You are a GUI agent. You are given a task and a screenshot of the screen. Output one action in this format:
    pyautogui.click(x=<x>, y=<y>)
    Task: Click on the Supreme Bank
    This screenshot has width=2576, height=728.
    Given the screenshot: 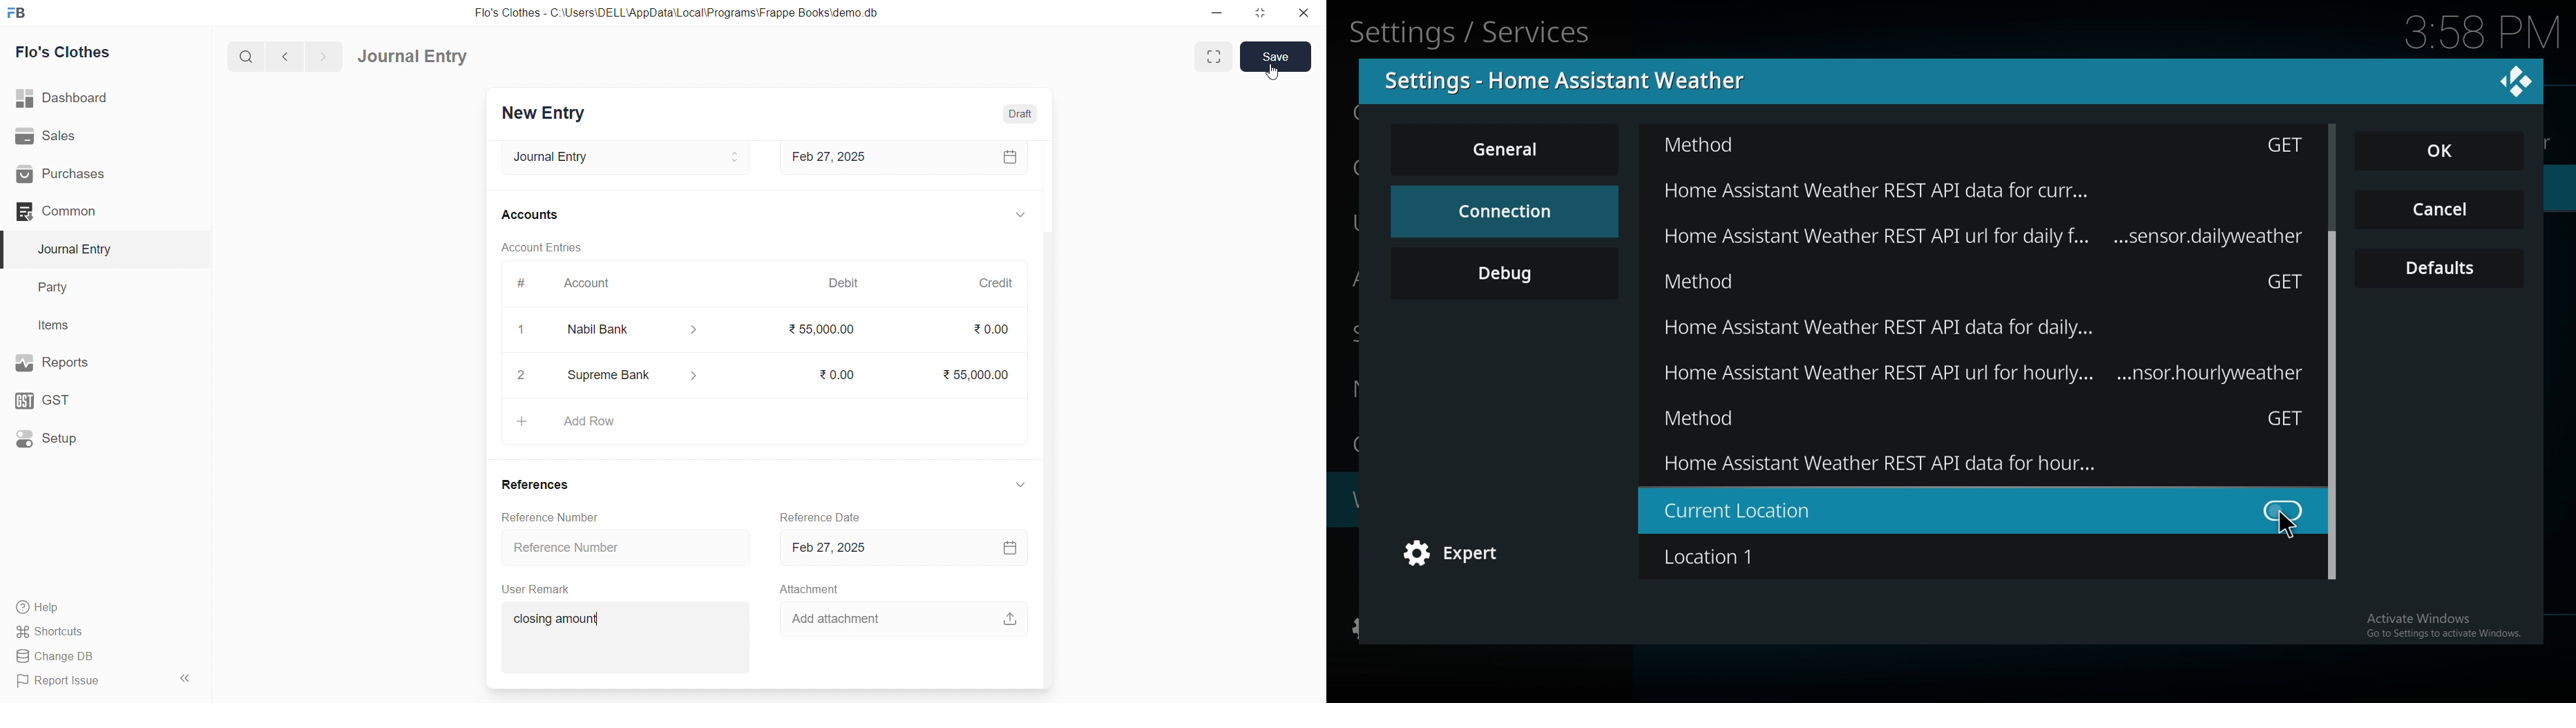 What is the action you would take?
    pyautogui.click(x=637, y=373)
    